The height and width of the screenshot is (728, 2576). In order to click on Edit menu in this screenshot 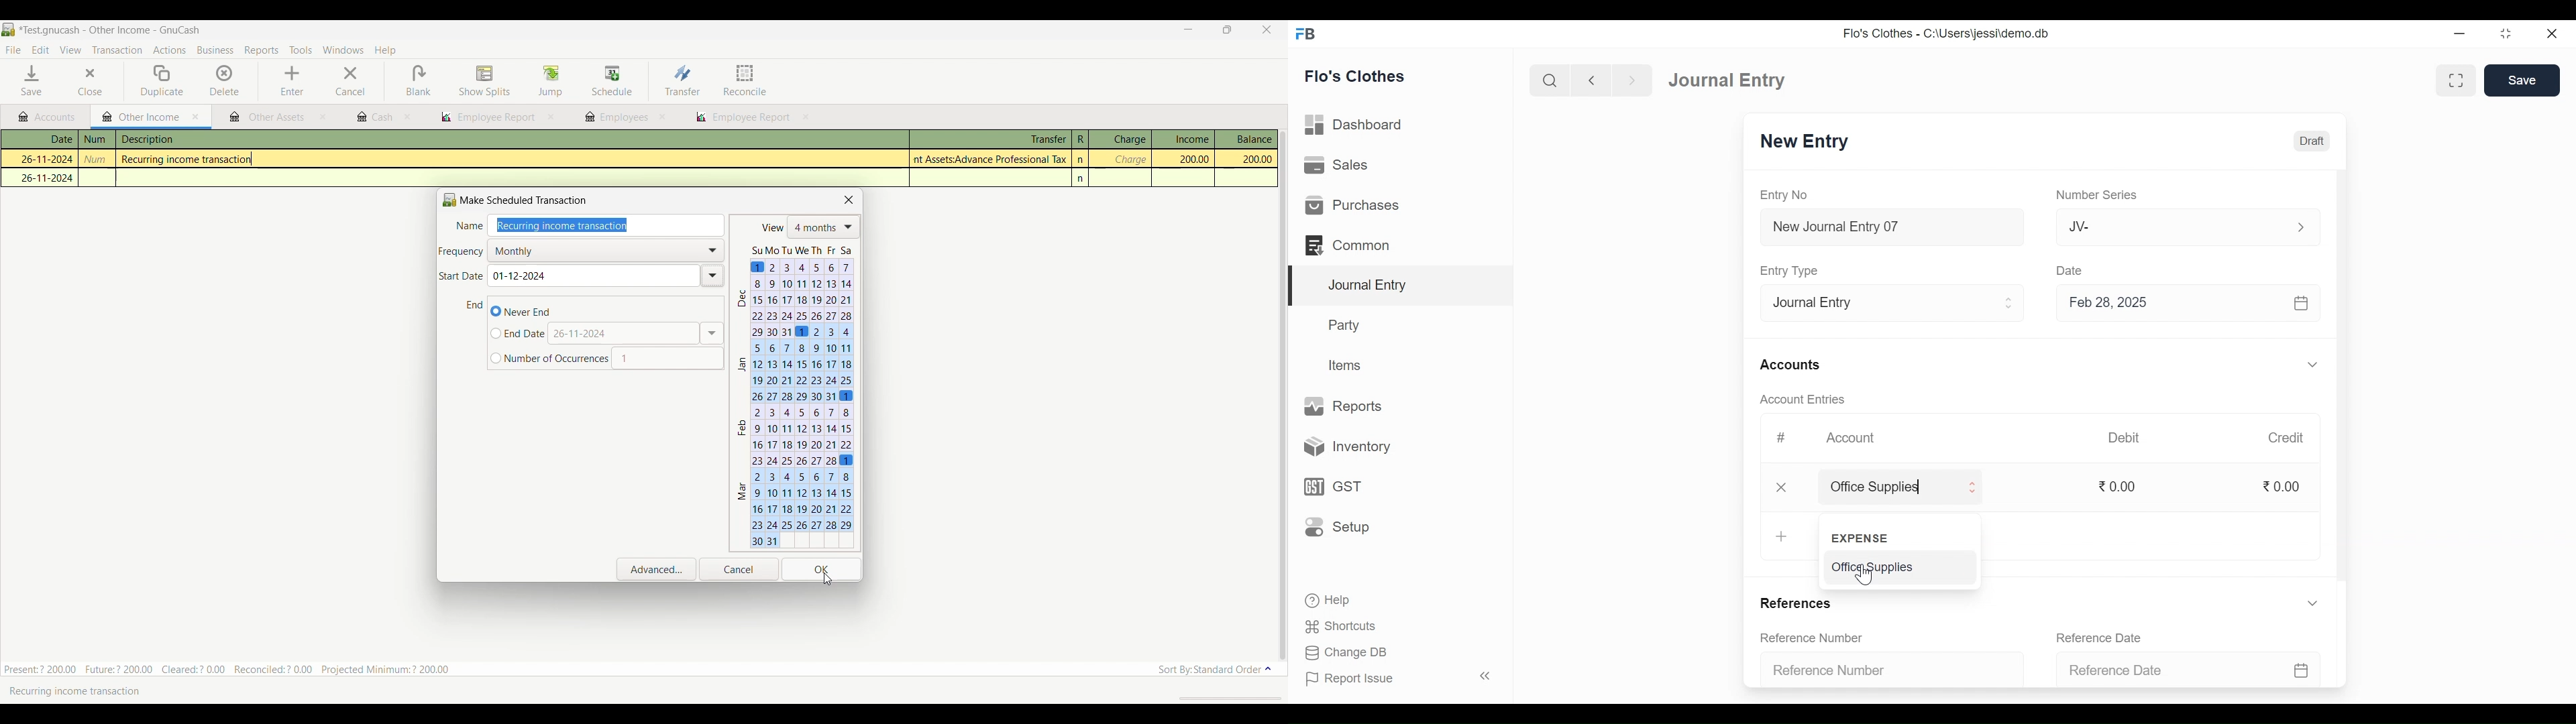, I will do `click(40, 50)`.